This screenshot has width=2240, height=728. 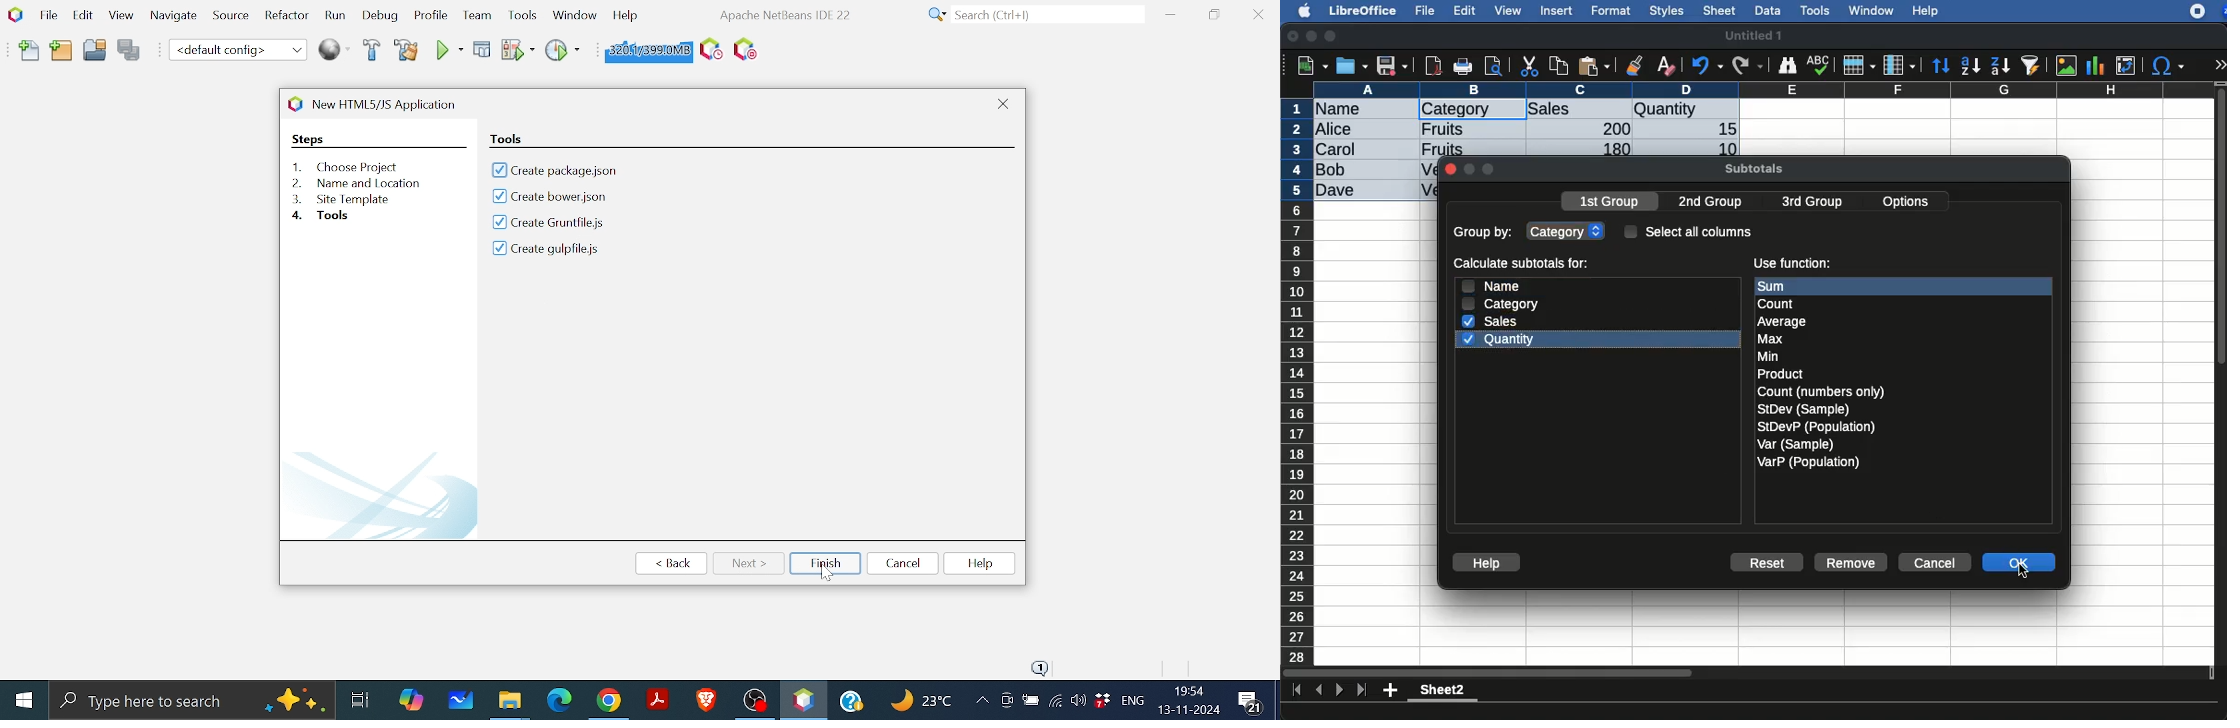 What do you see at coordinates (1442, 692) in the screenshot?
I see `sheet 2` at bounding box center [1442, 692].